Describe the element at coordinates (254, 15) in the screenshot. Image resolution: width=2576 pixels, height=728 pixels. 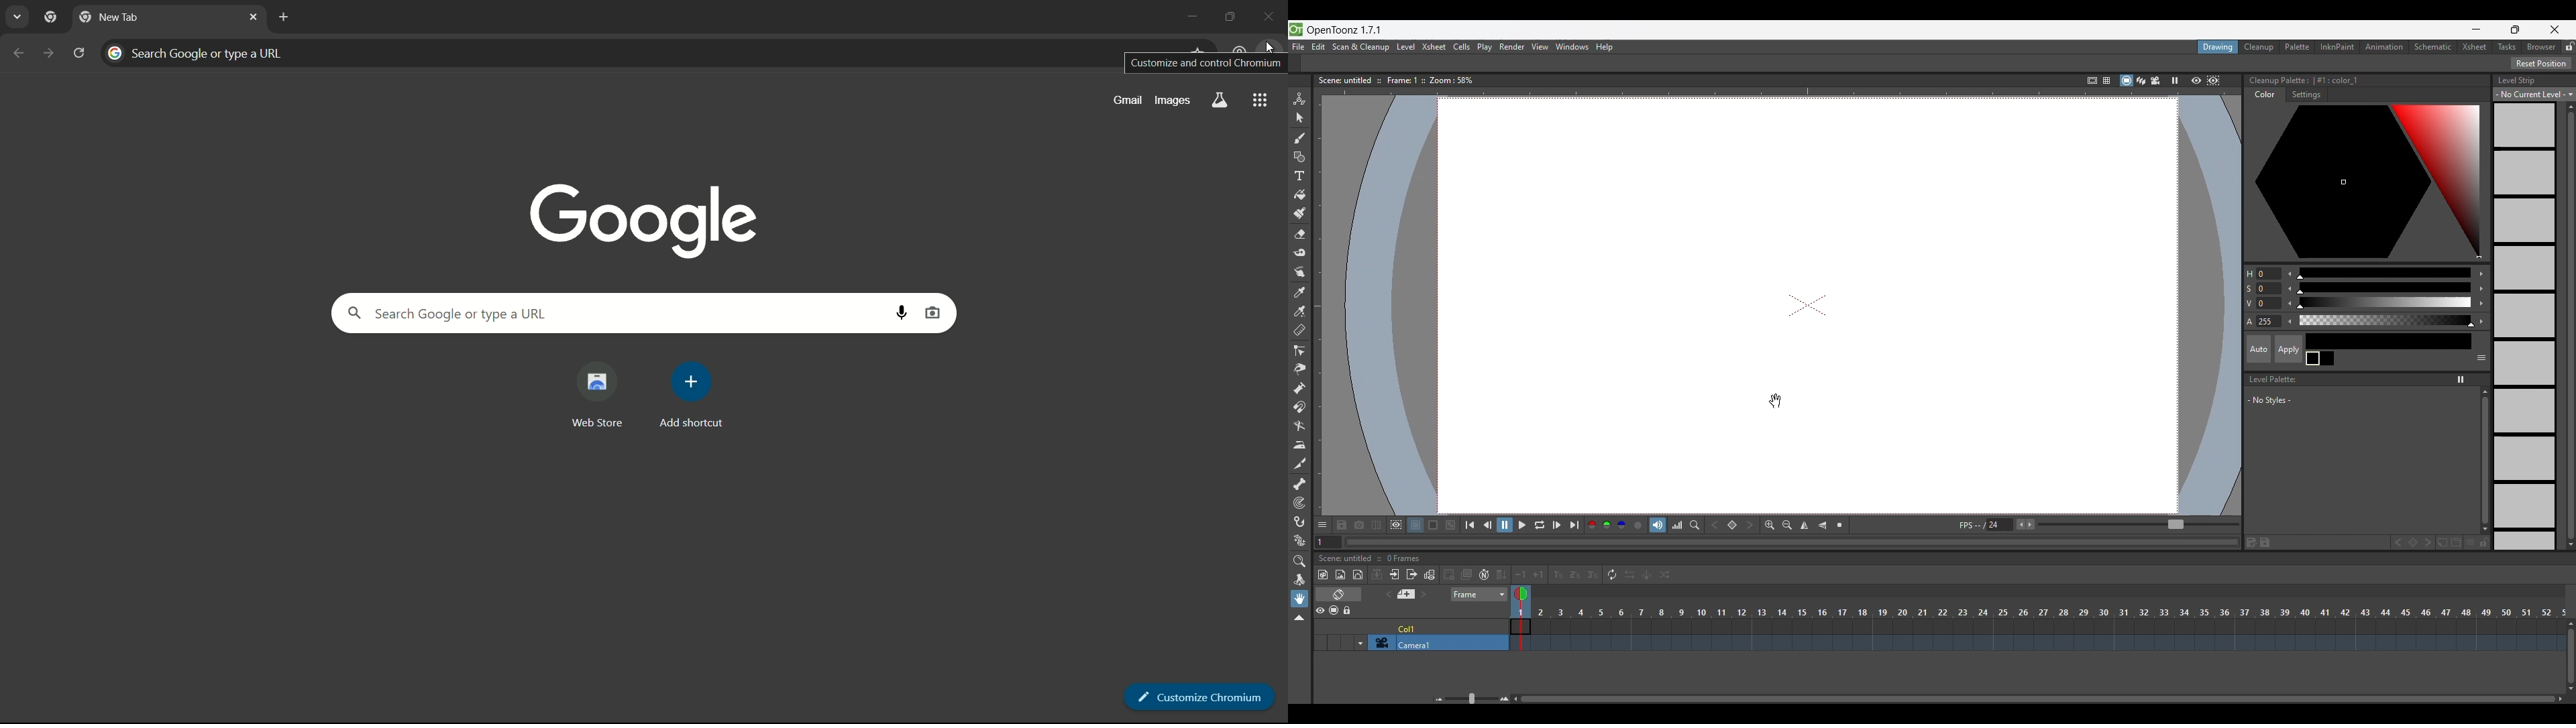
I see `close` at that location.